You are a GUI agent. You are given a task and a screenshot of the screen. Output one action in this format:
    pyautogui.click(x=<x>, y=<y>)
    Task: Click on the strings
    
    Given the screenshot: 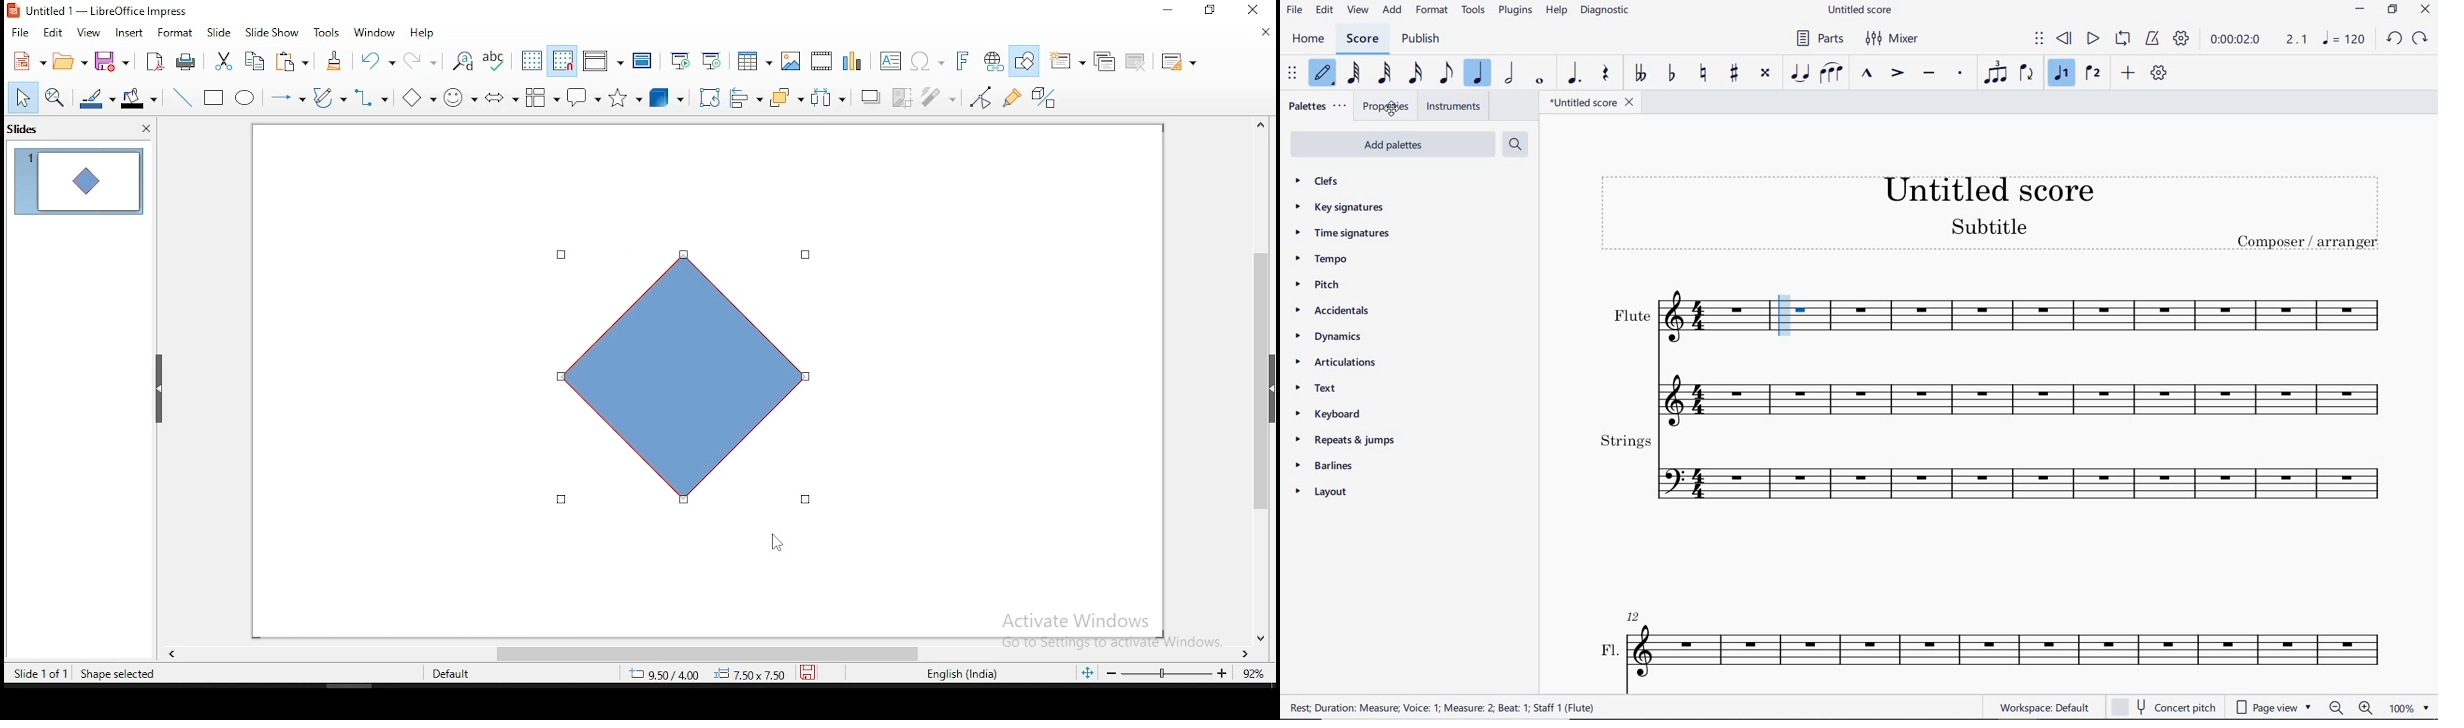 What is the action you would take?
    pyautogui.click(x=1990, y=470)
    